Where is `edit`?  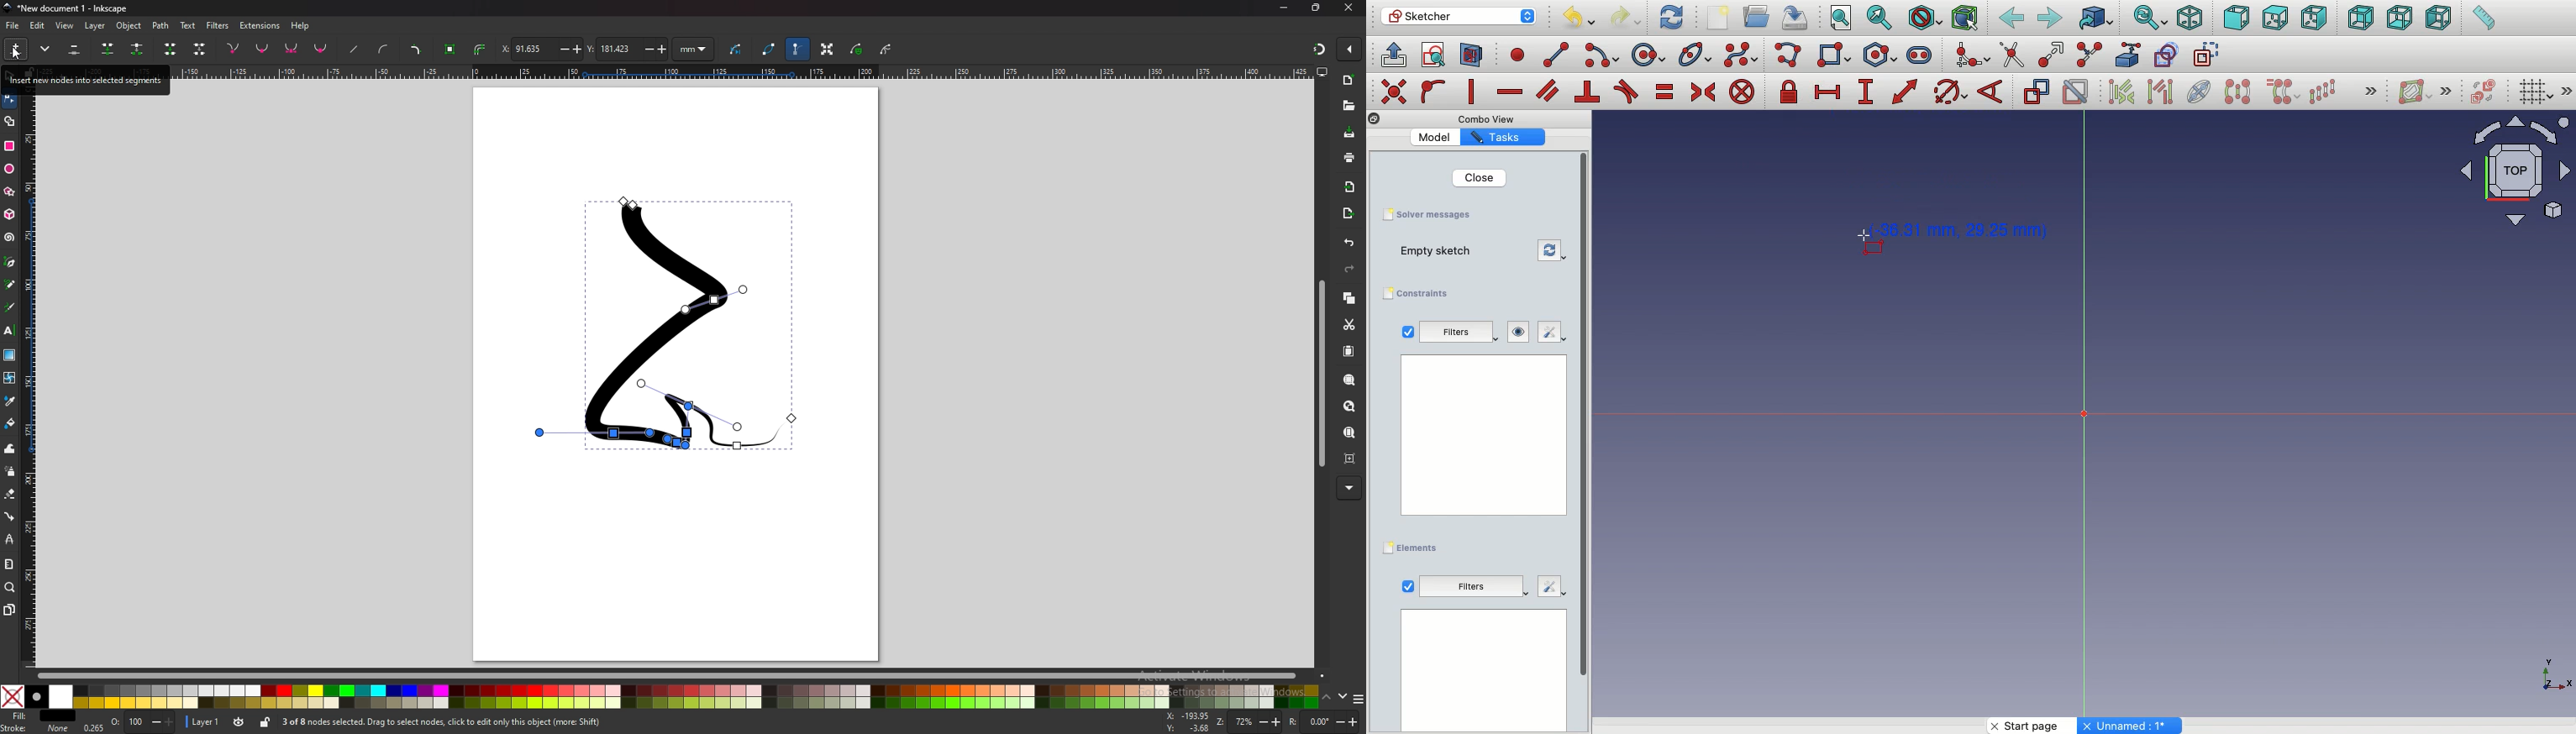 edit is located at coordinates (39, 25).